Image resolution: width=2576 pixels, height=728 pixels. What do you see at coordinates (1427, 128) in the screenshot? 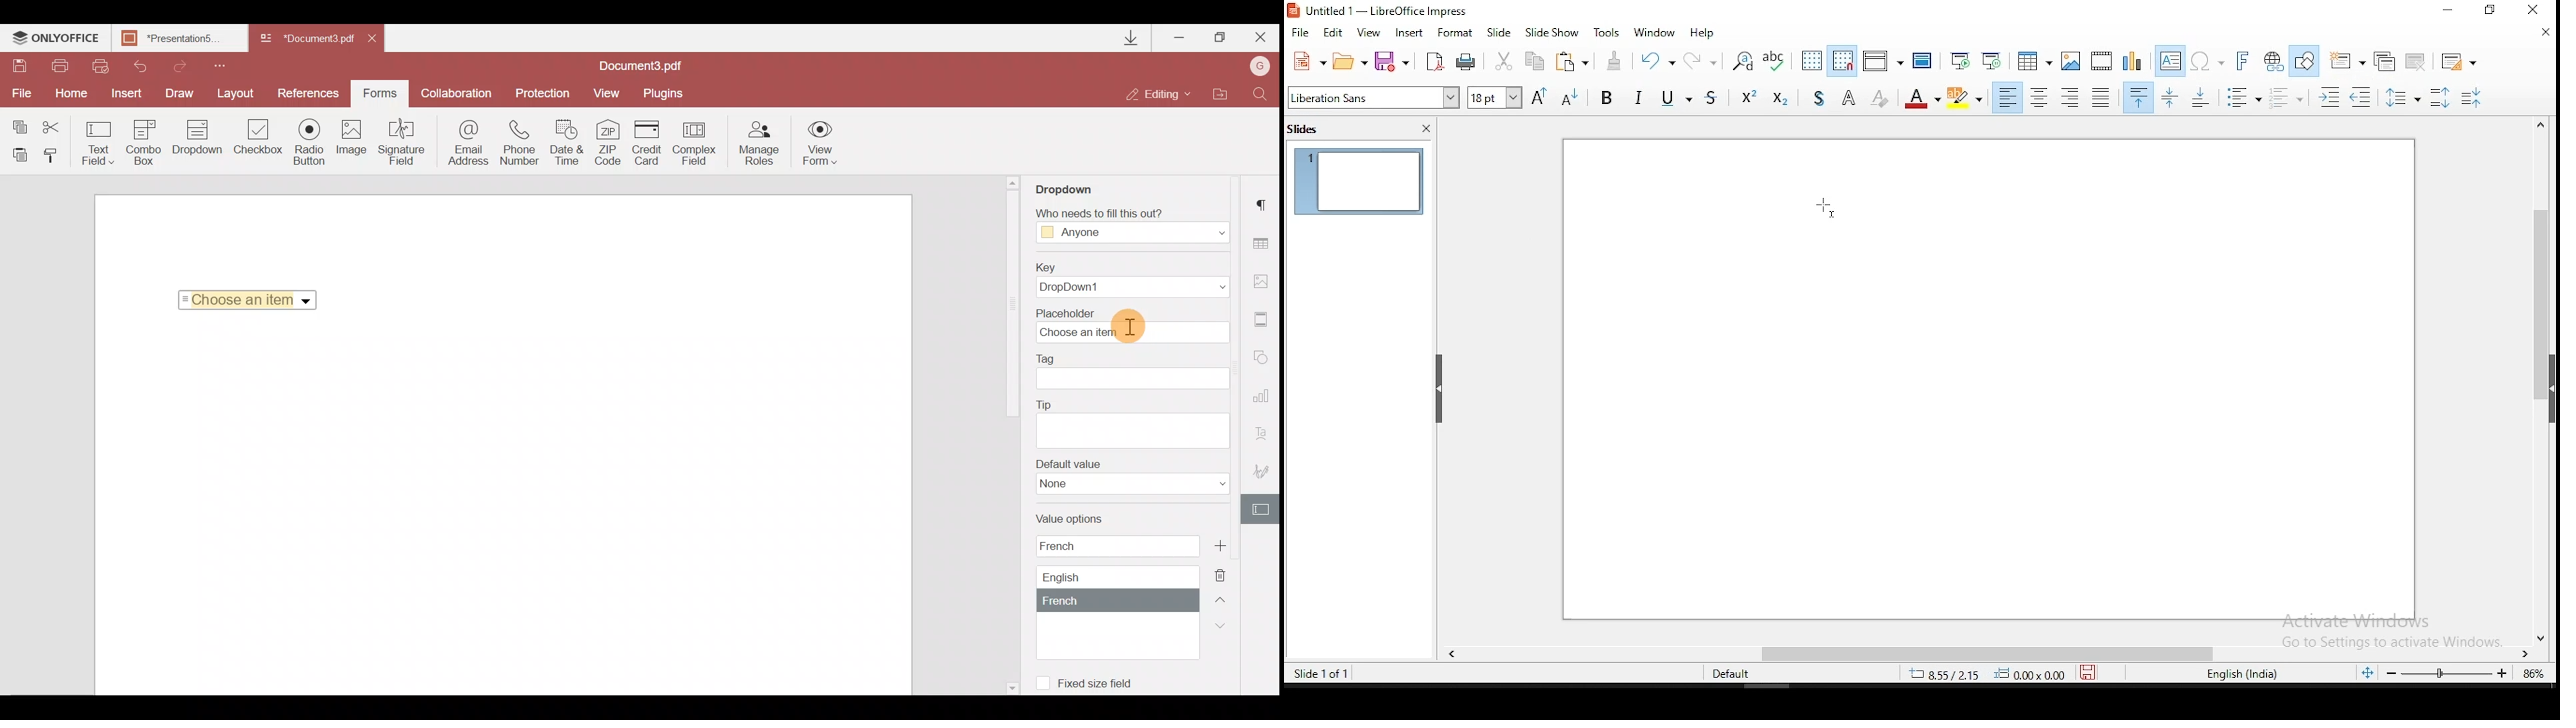
I see `close panel` at bounding box center [1427, 128].